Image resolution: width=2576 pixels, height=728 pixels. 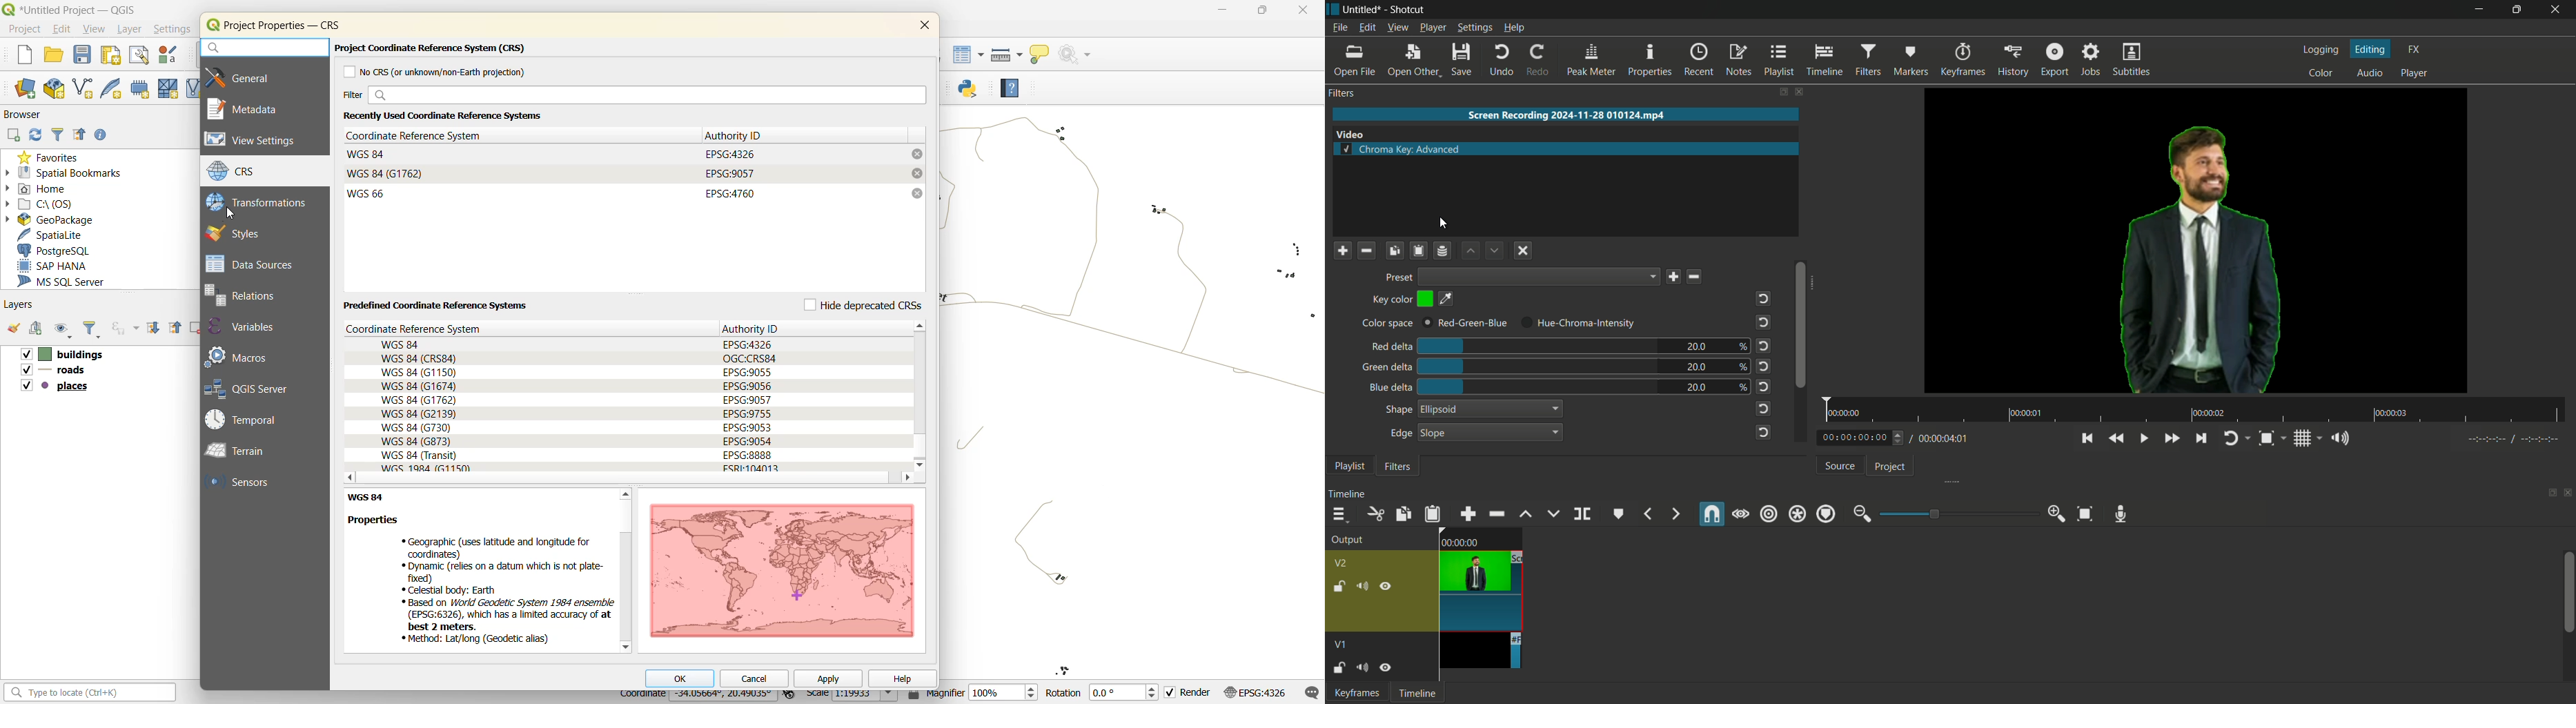 What do you see at coordinates (1675, 514) in the screenshot?
I see `next marker` at bounding box center [1675, 514].